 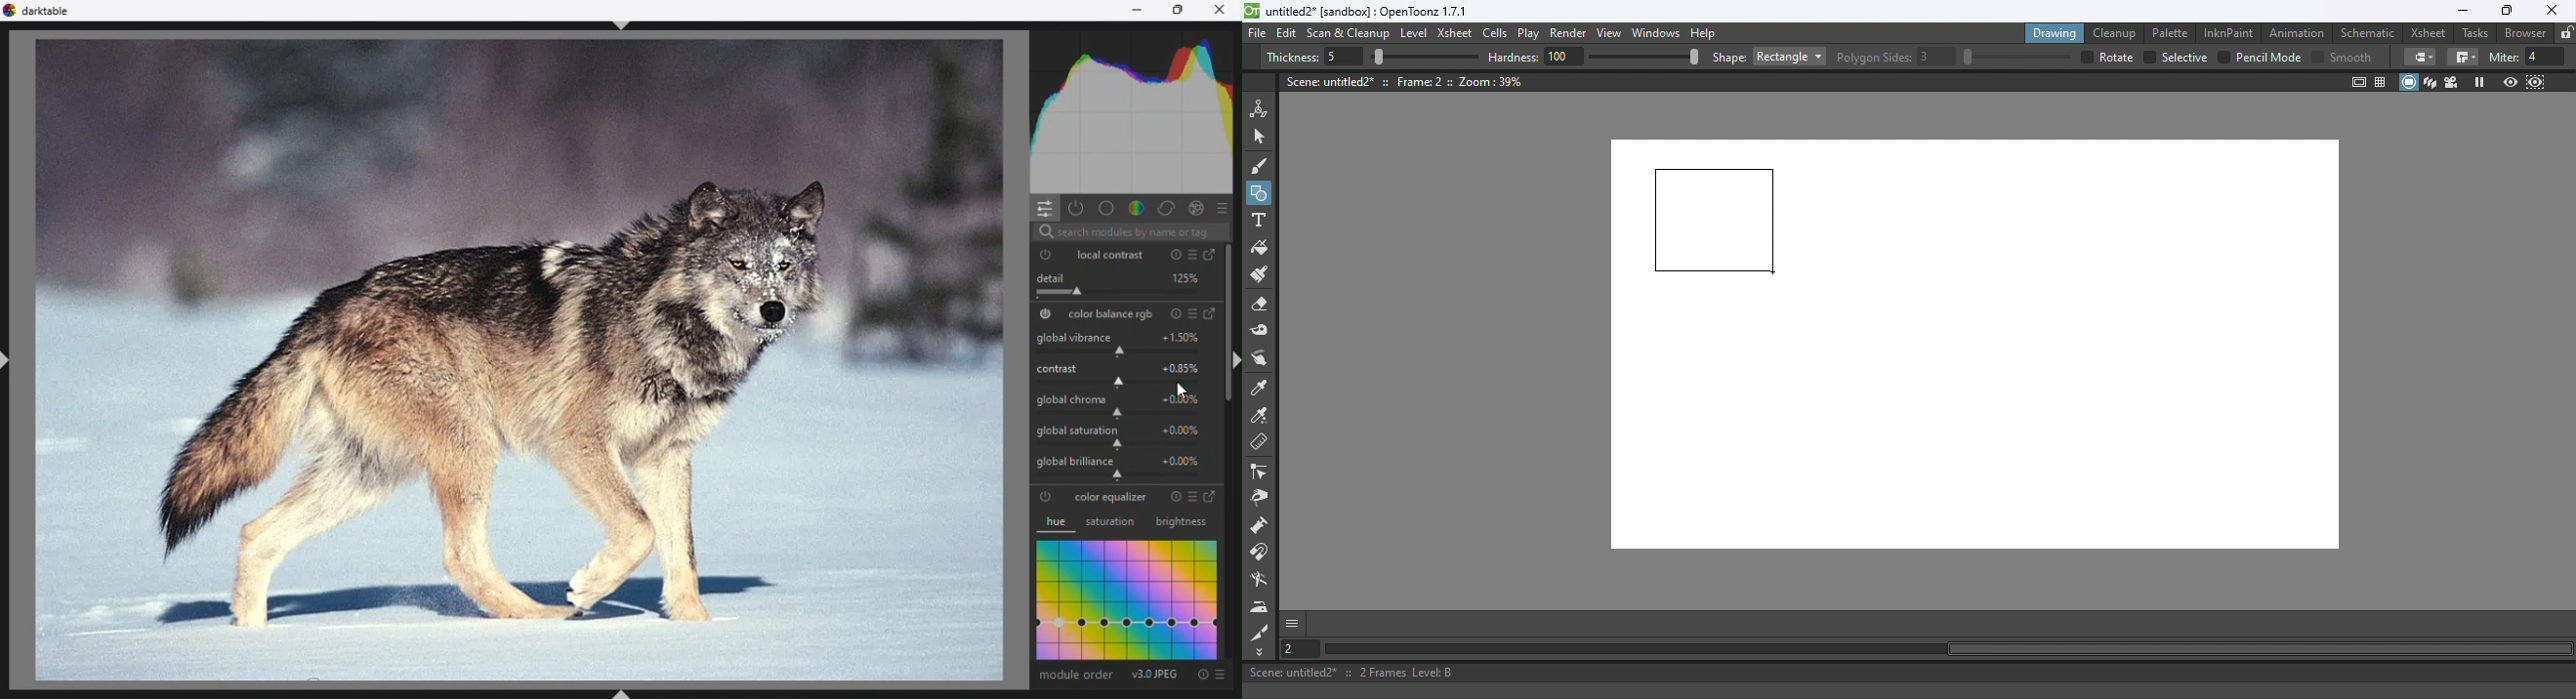 What do you see at coordinates (1203, 675) in the screenshot?
I see `reset` at bounding box center [1203, 675].